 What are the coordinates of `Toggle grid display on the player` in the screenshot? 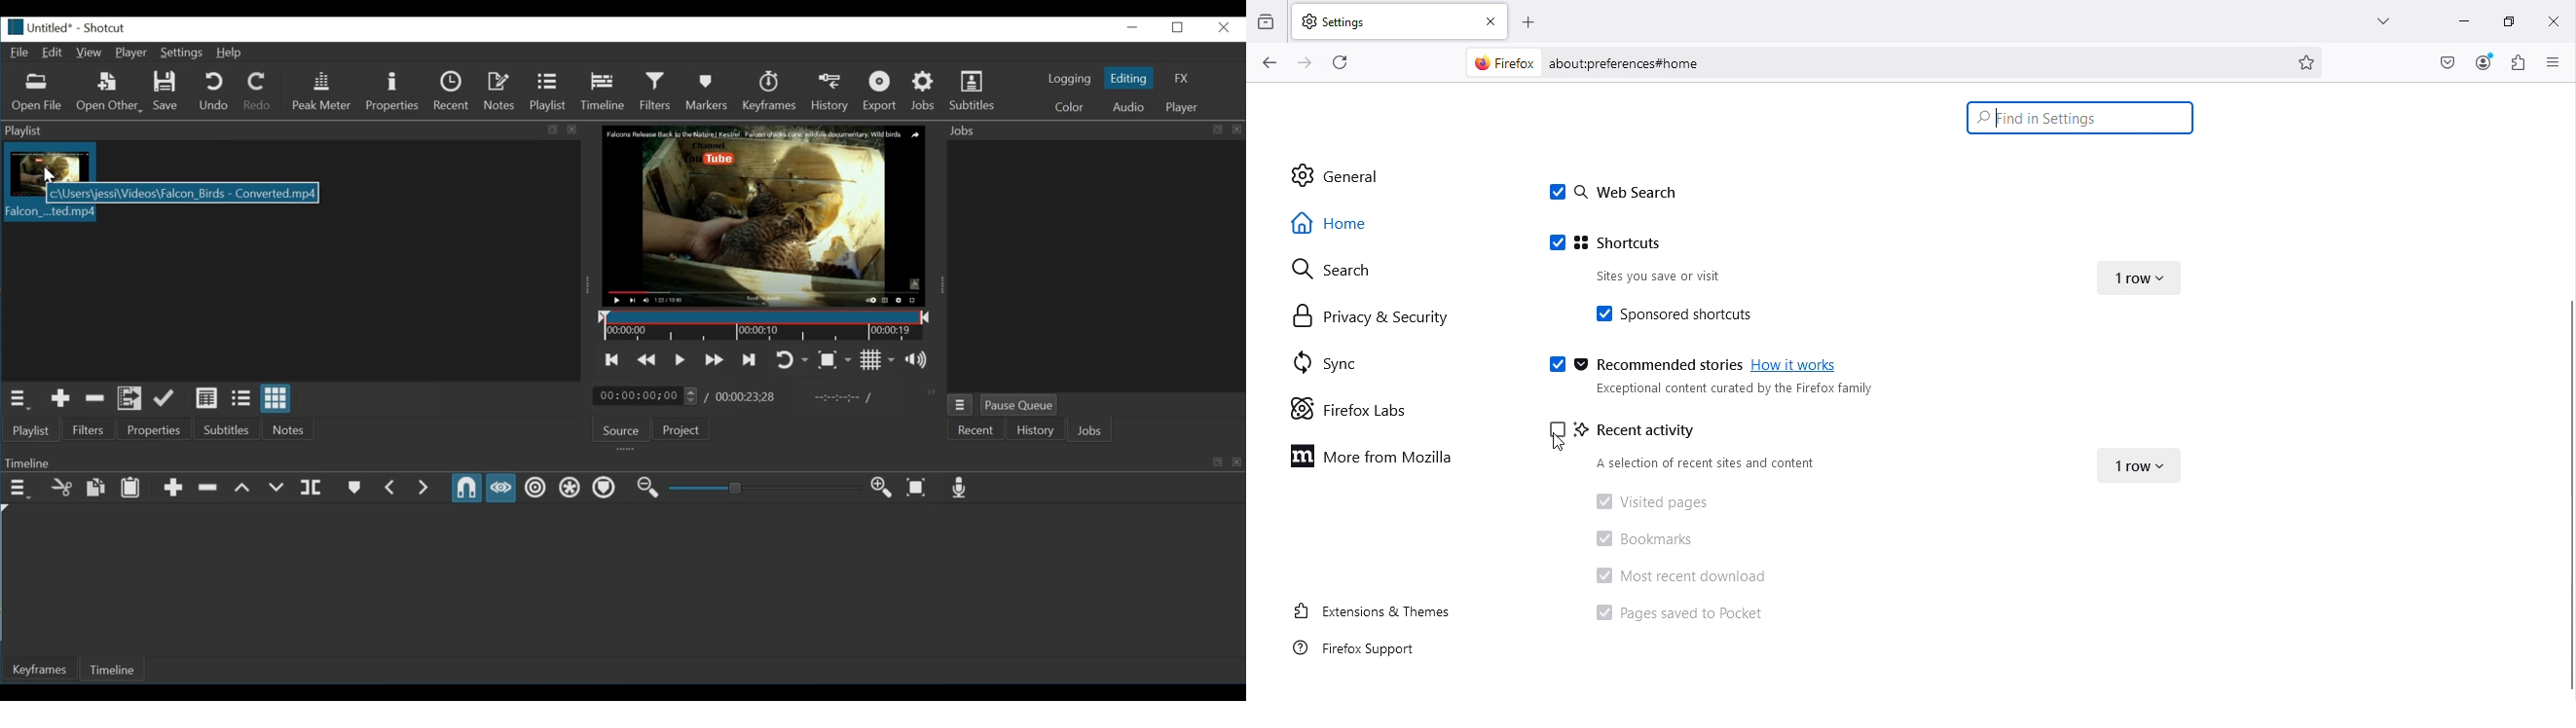 It's located at (877, 360).